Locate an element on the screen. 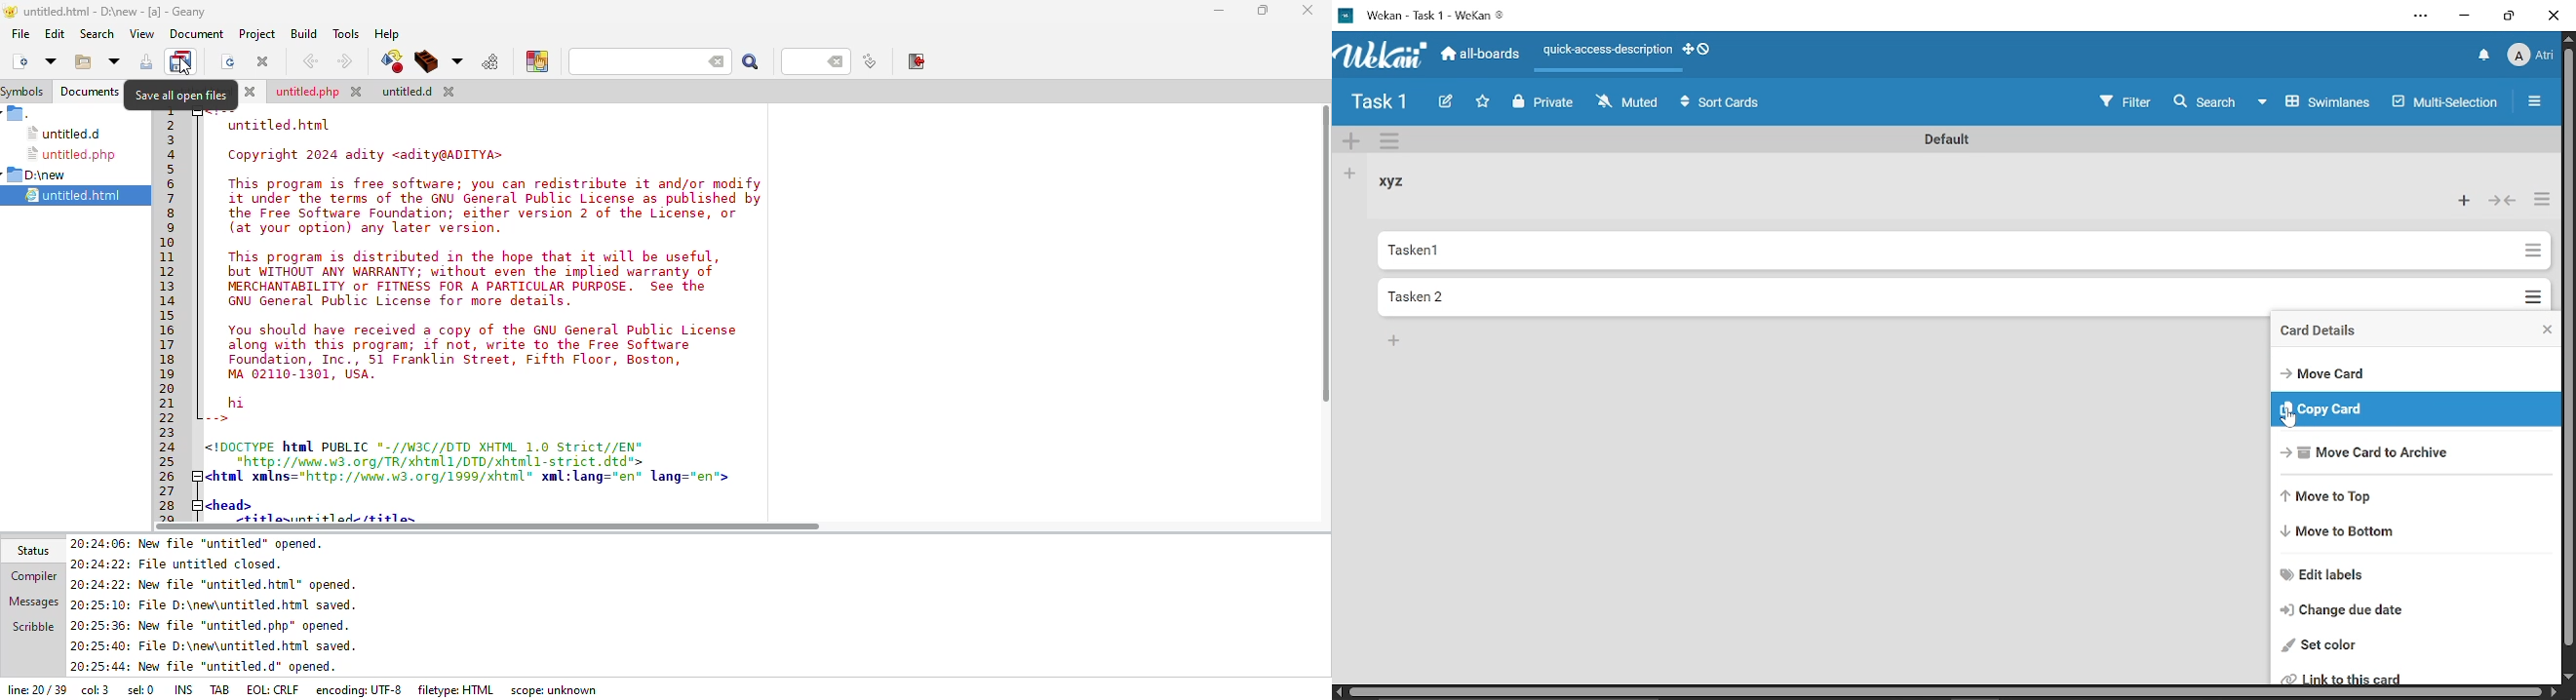 This screenshot has height=700, width=2576. manage swimlane is located at coordinates (1392, 143).